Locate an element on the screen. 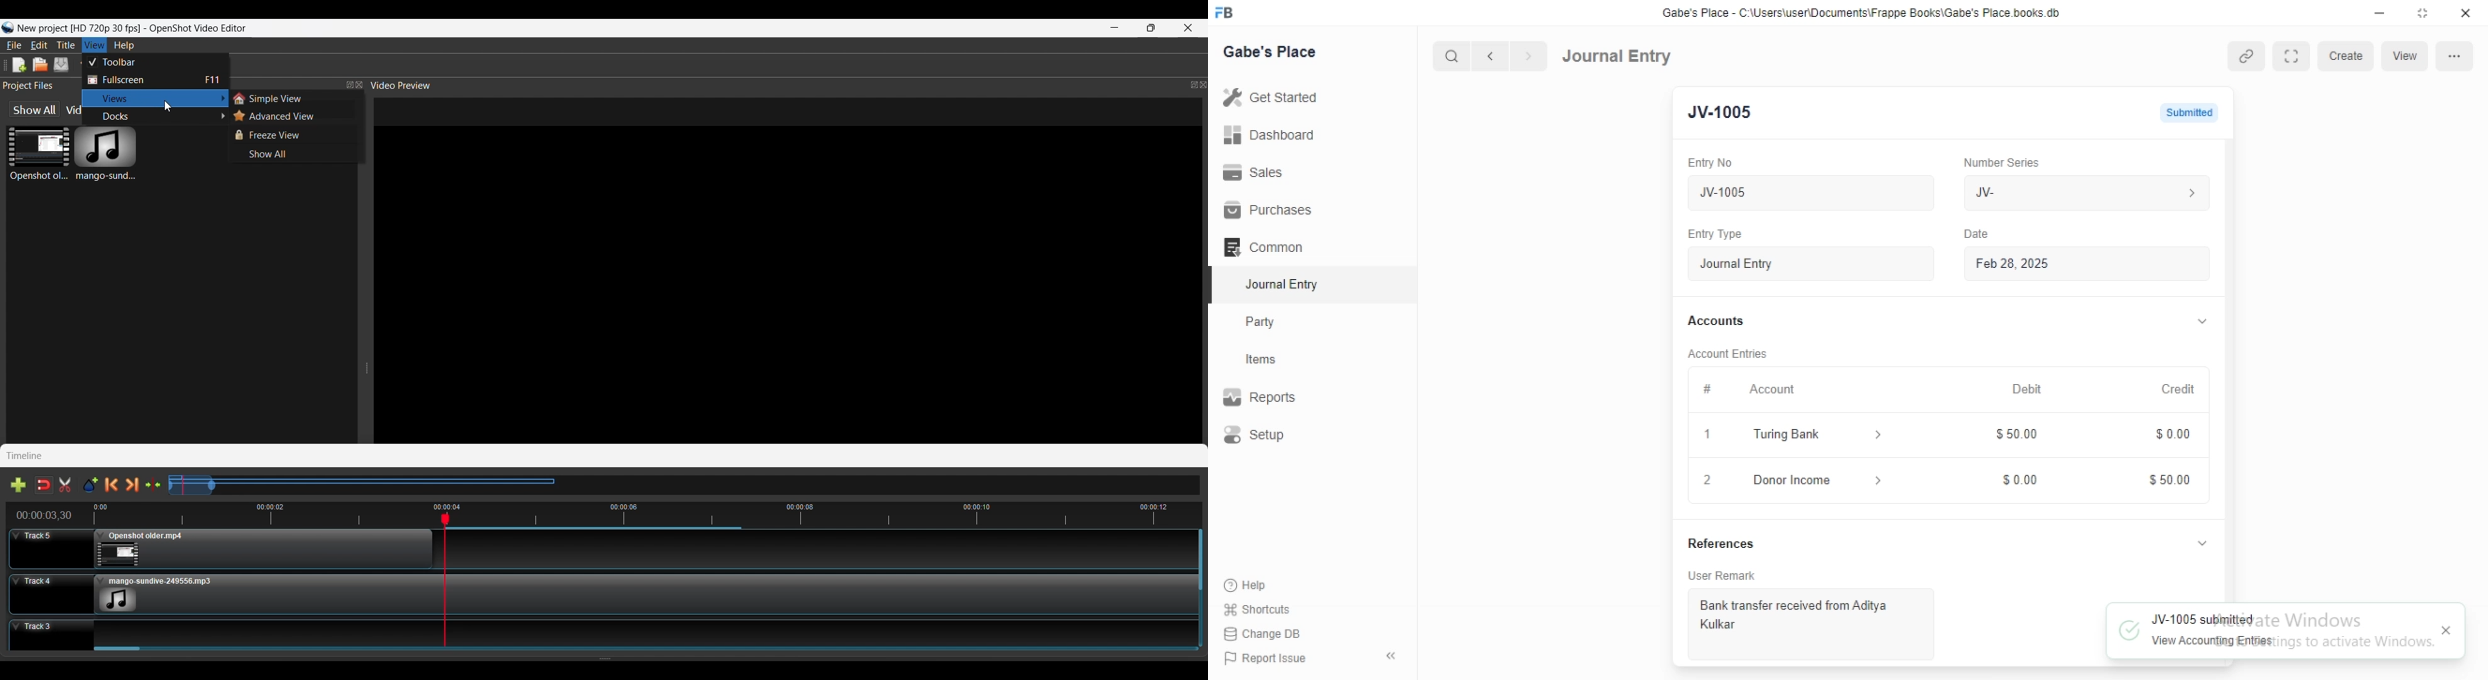  Journal Entry is located at coordinates (1273, 286).